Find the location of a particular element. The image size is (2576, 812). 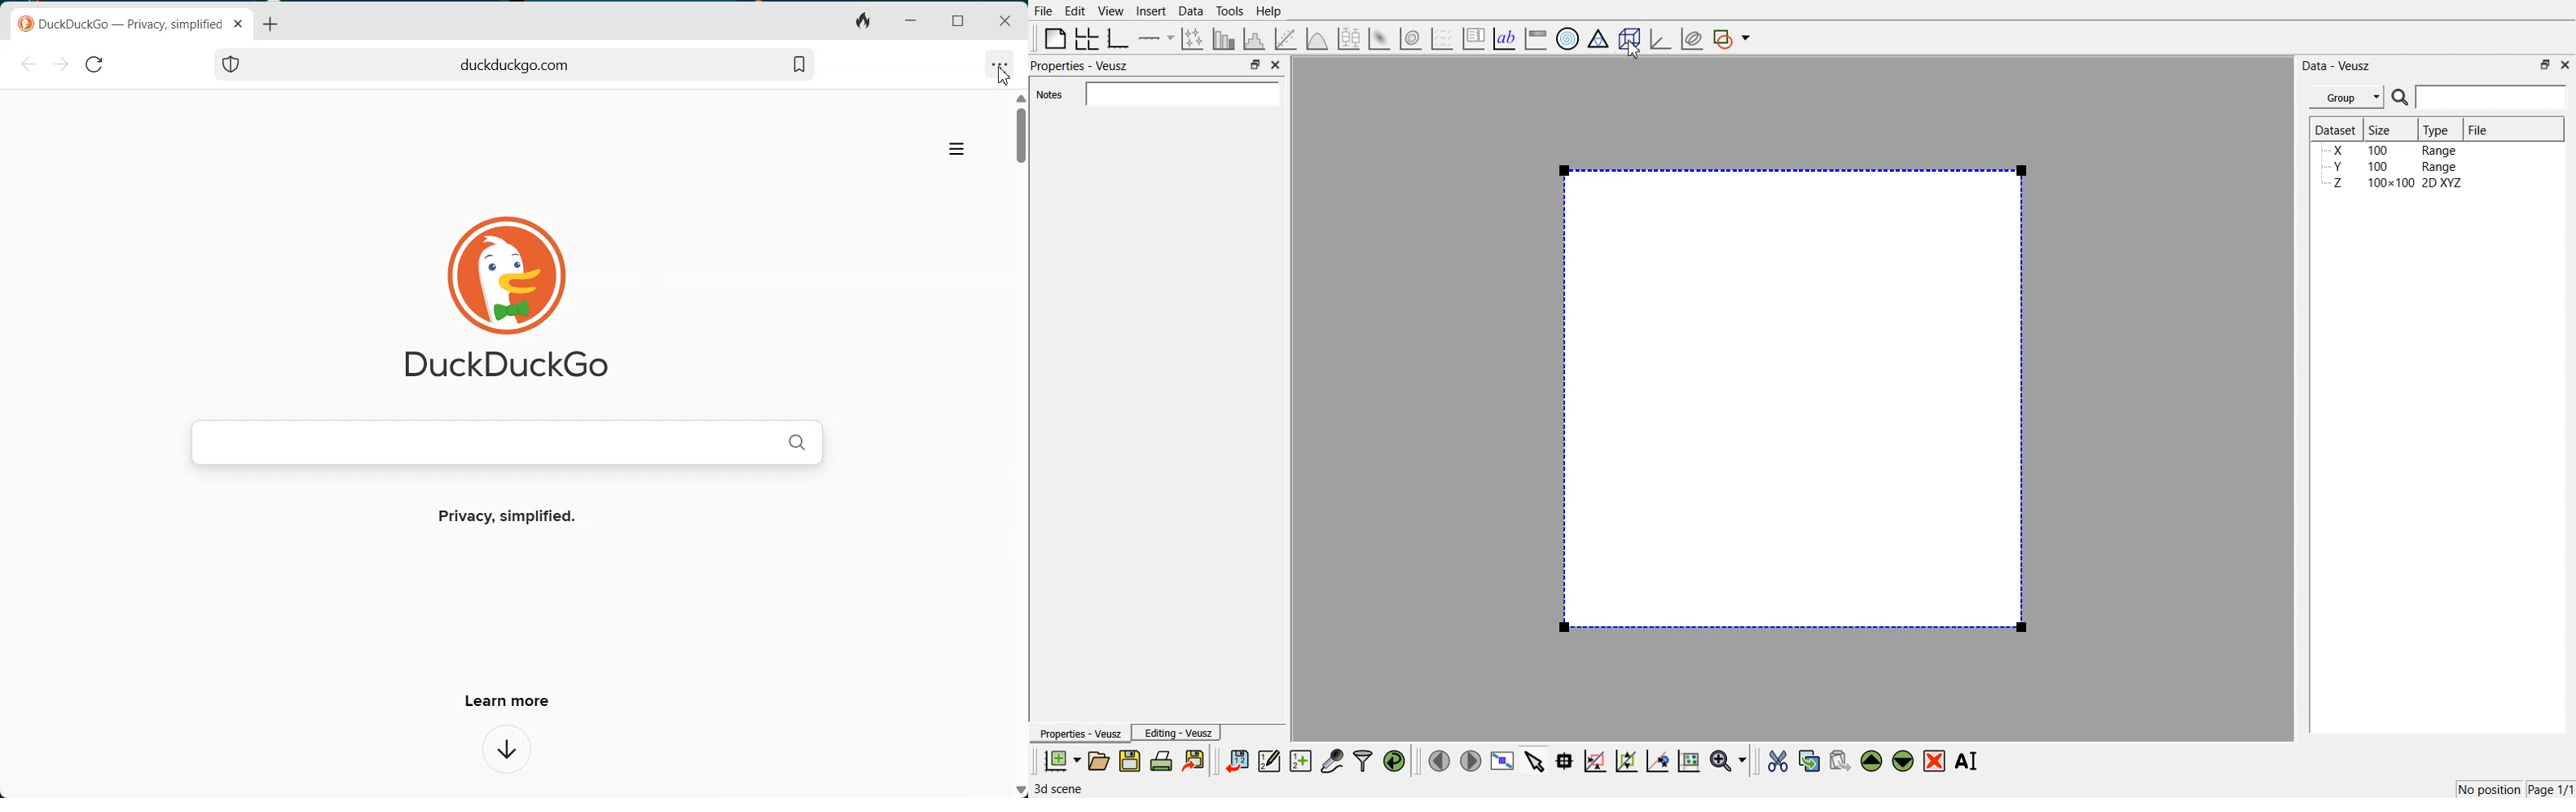

Remove the selected widget is located at coordinates (1935, 762).